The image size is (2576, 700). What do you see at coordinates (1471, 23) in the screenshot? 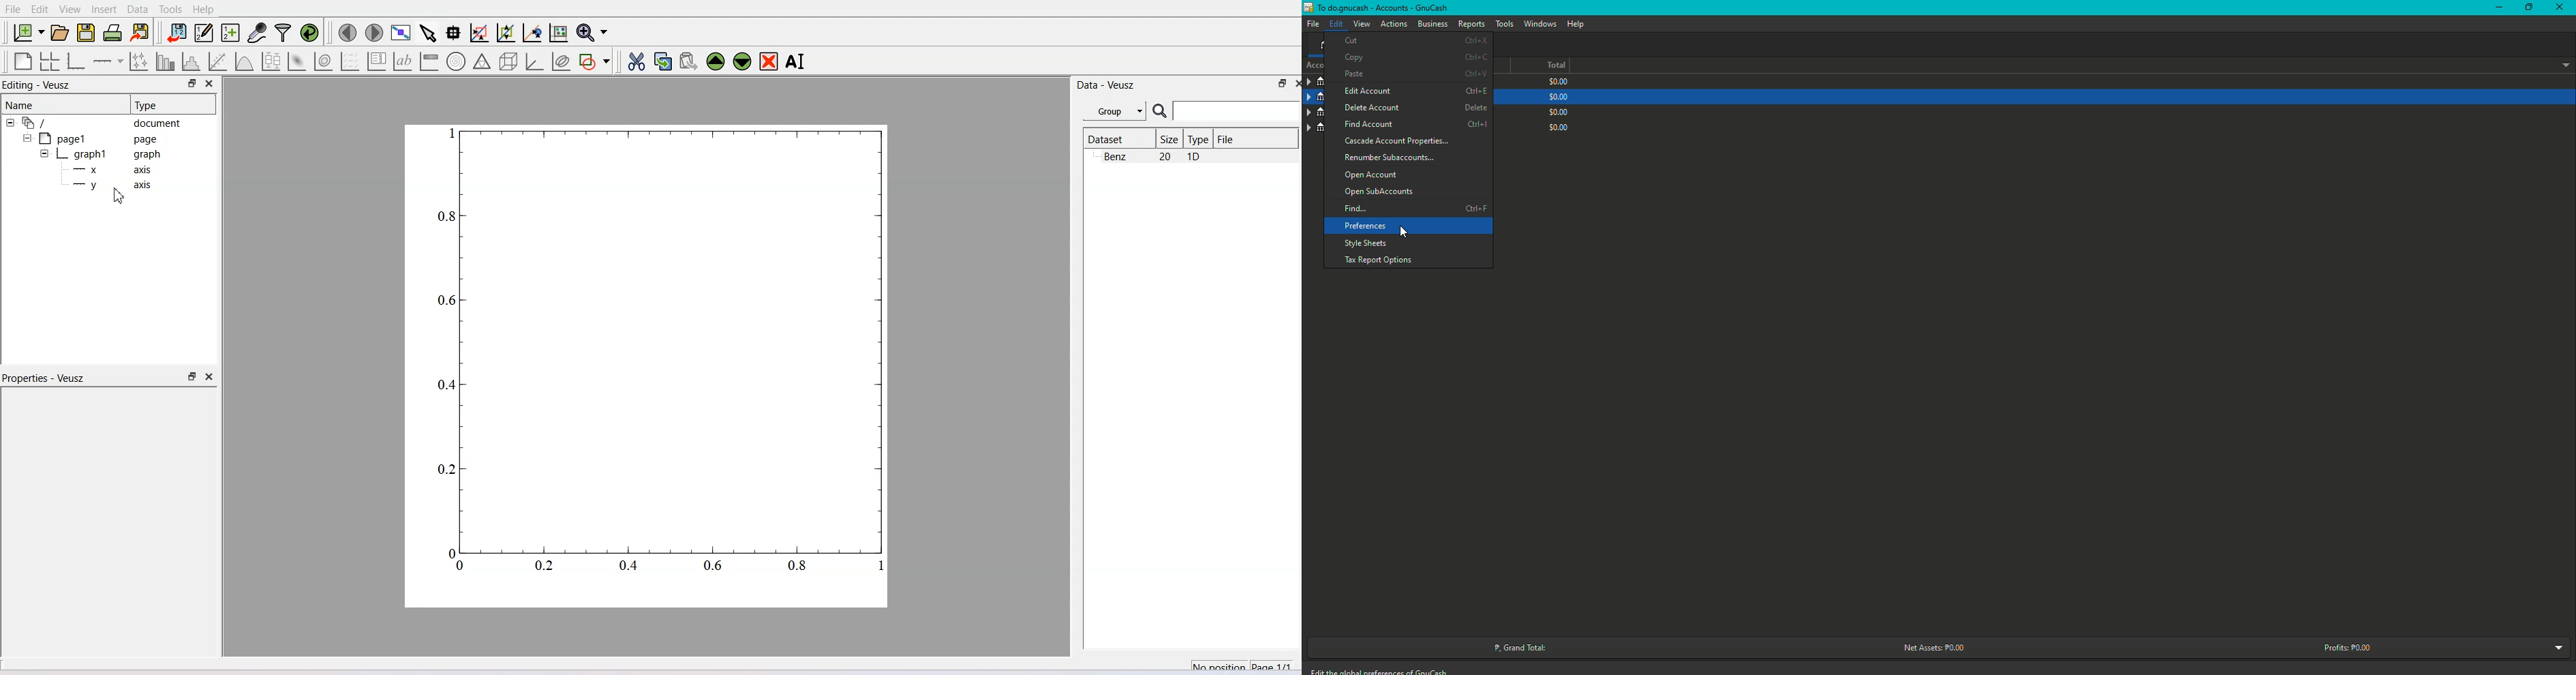
I see `Reports` at bounding box center [1471, 23].